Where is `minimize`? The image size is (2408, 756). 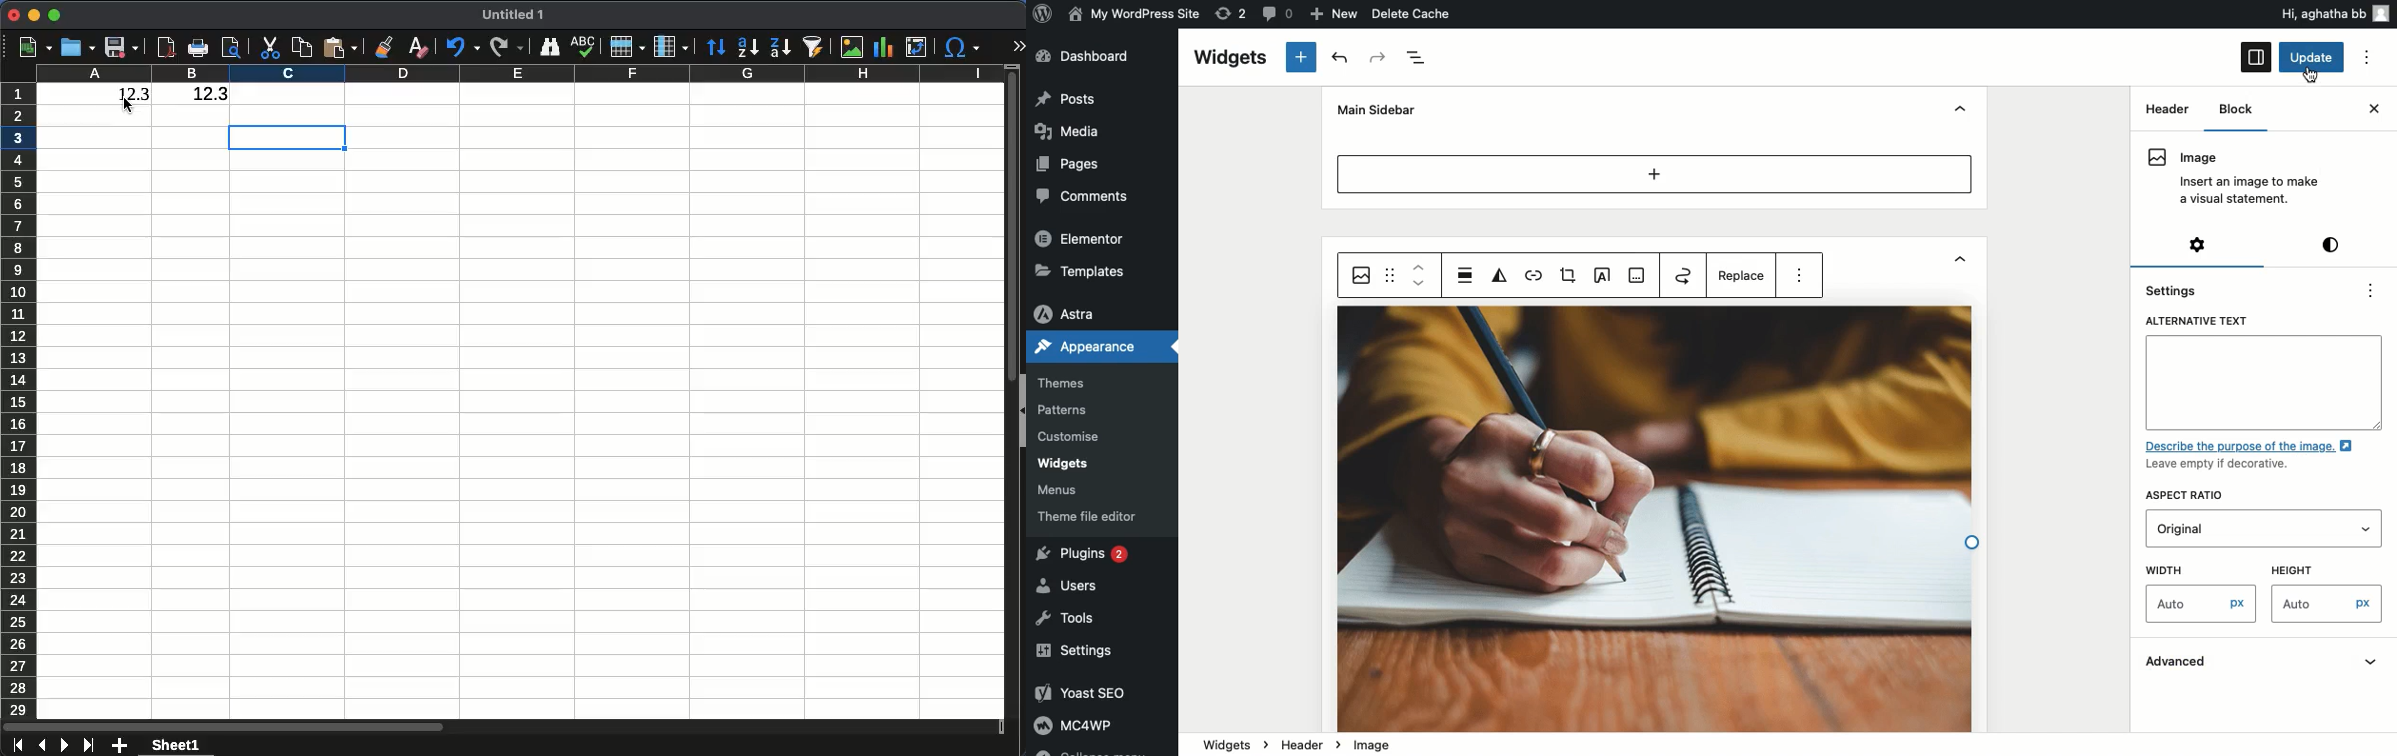 minimize is located at coordinates (35, 15).